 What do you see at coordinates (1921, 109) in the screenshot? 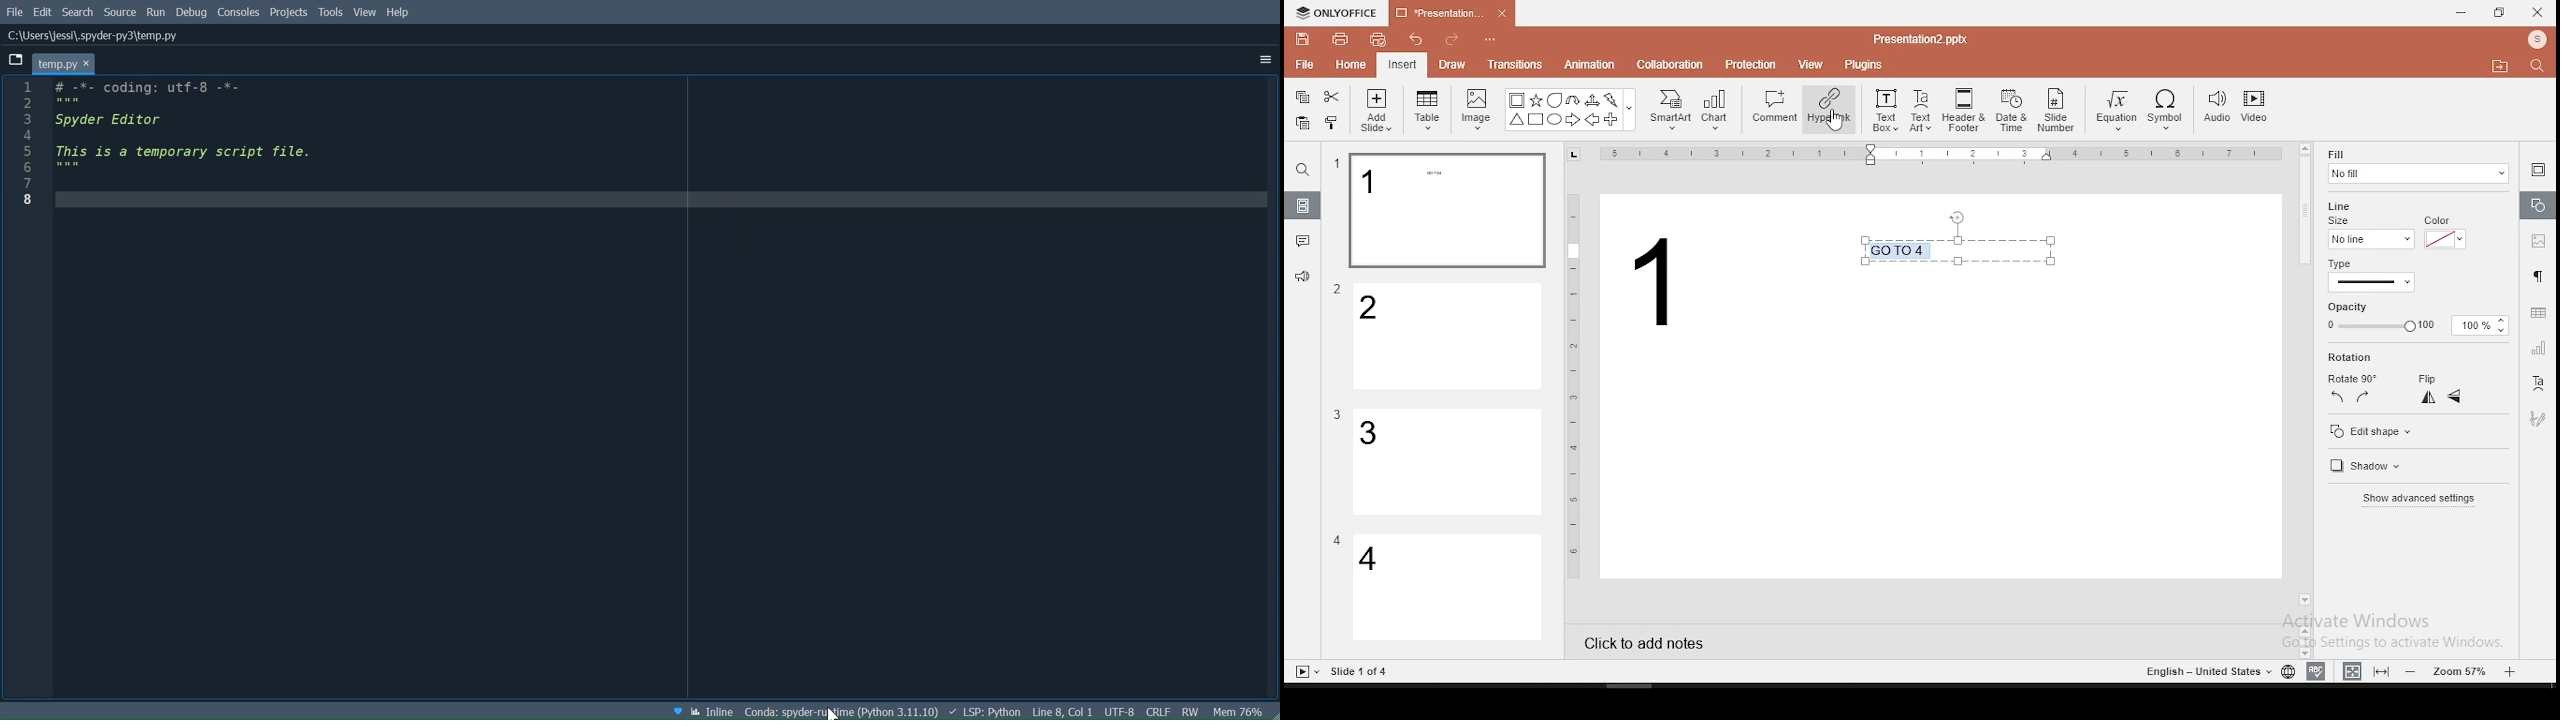
I see `text art` at bounding box center [1921, 109].